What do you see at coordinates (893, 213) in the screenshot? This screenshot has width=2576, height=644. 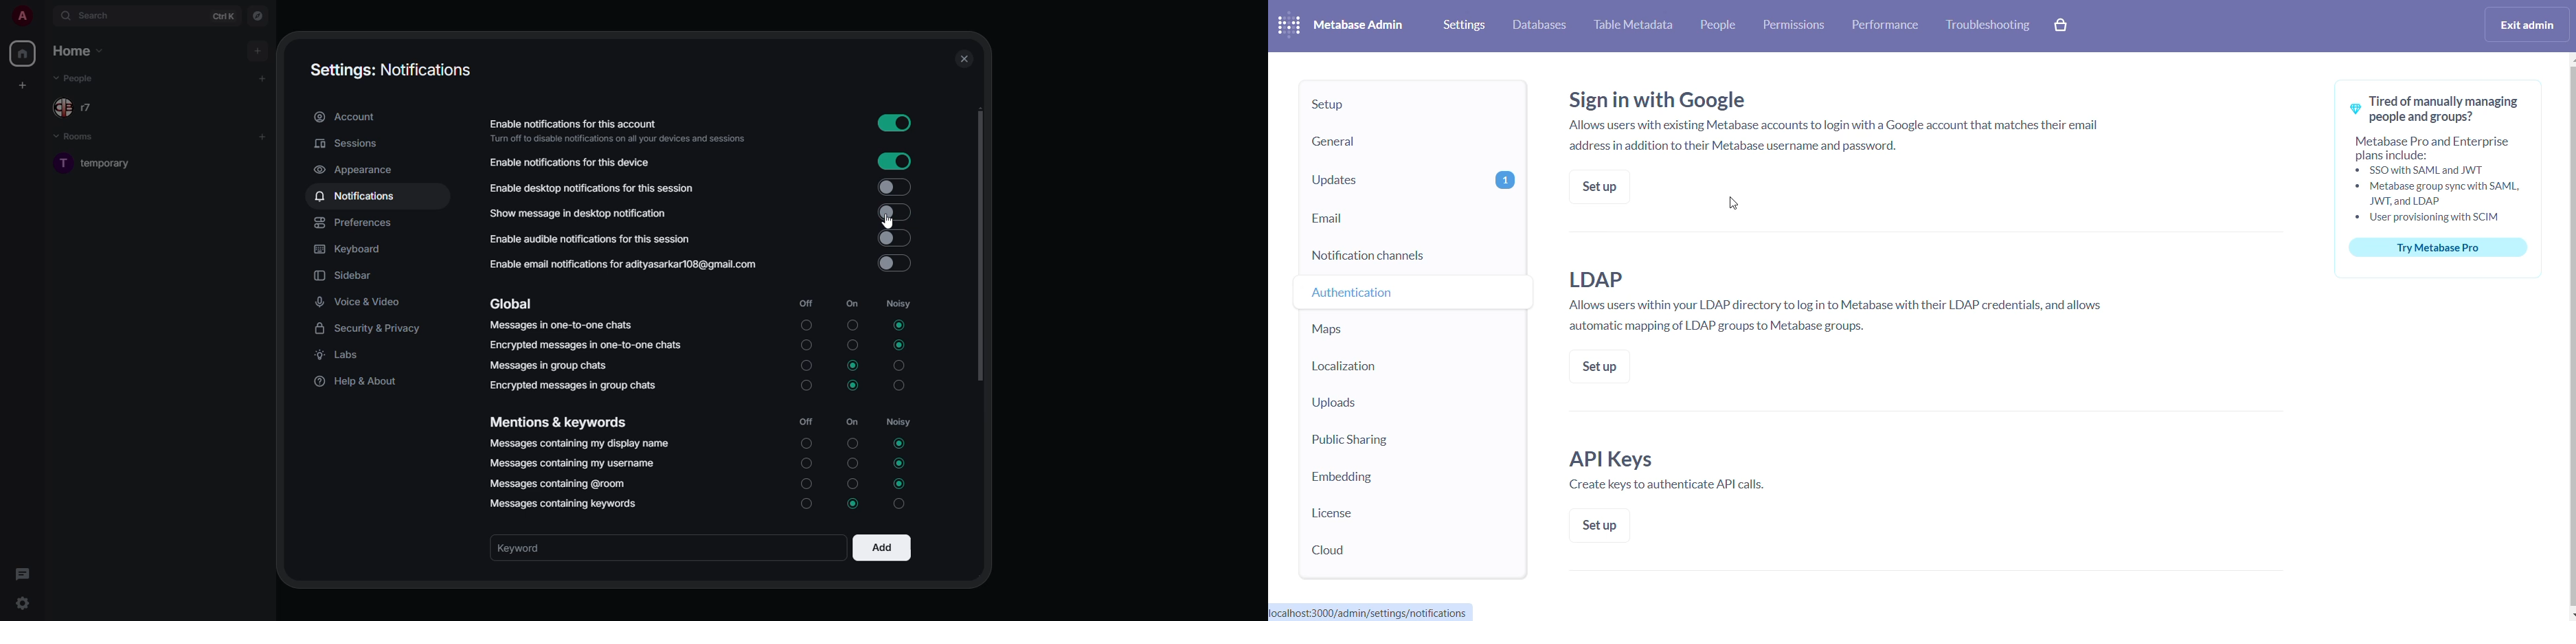 I see `enabled` at bounding box center [893, 213].